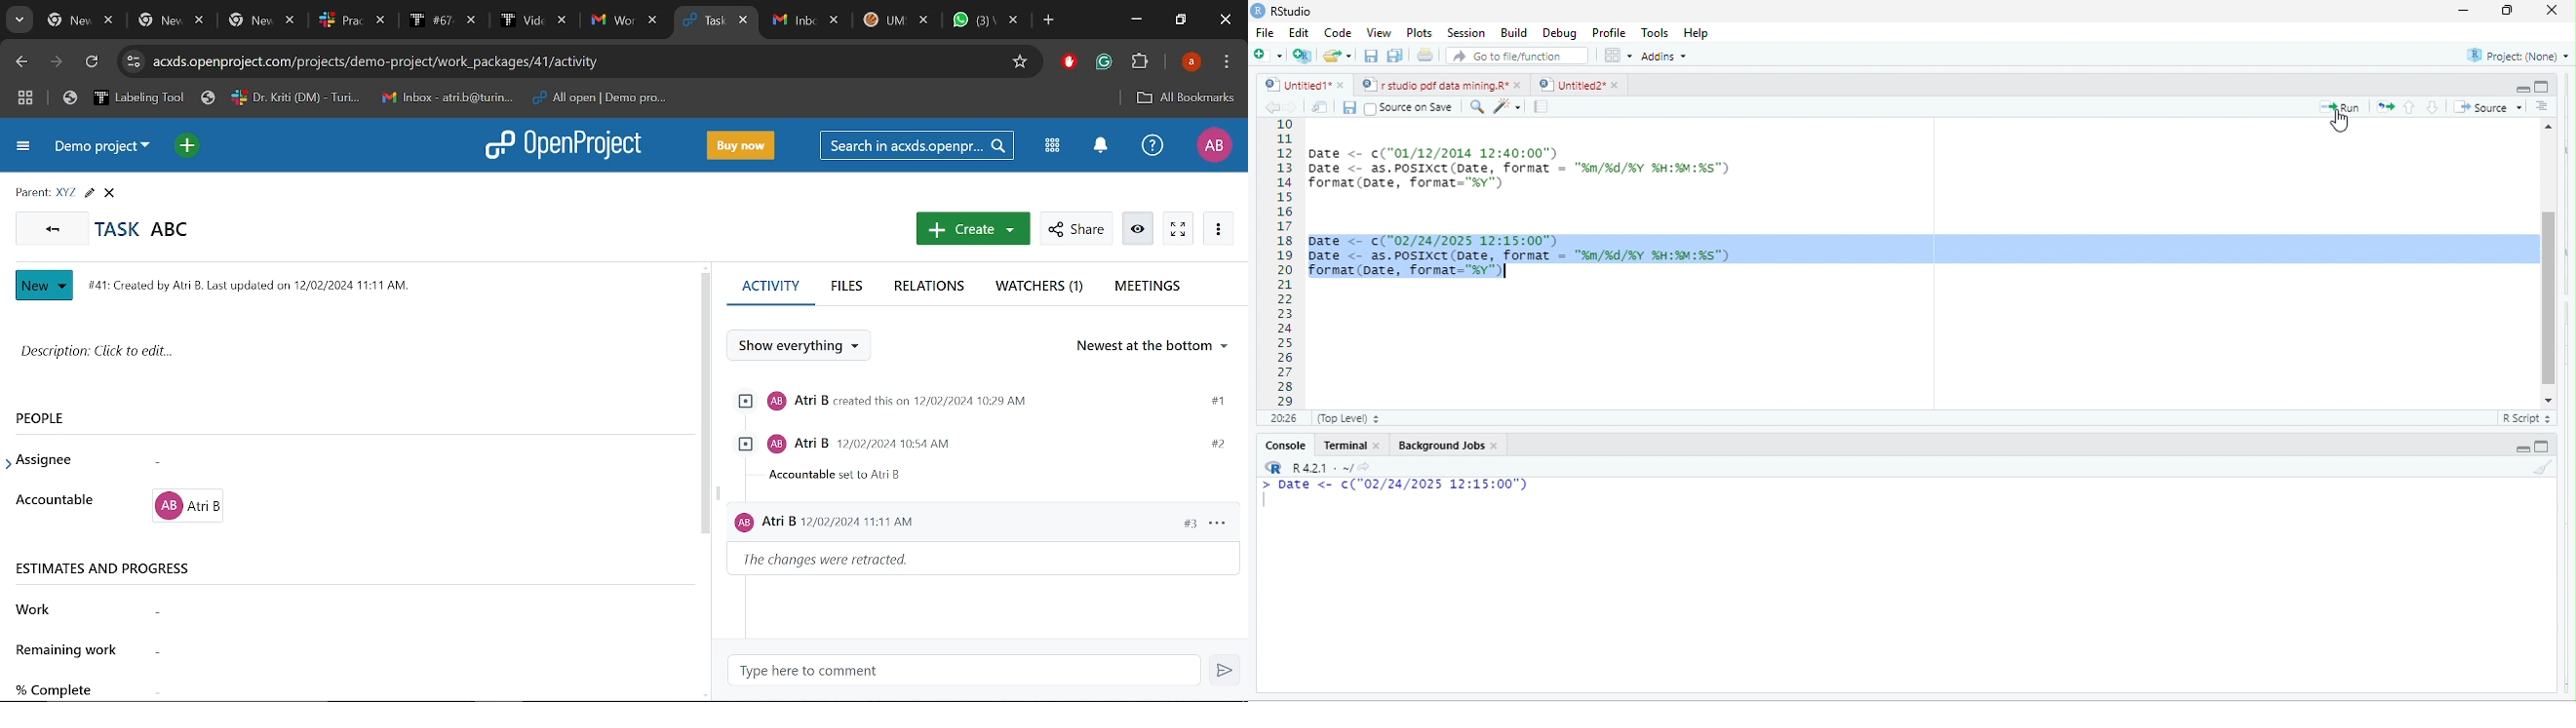  Describe the element at coordinates (2548, 400) in the screenshot. I see `scroll down` at that location.